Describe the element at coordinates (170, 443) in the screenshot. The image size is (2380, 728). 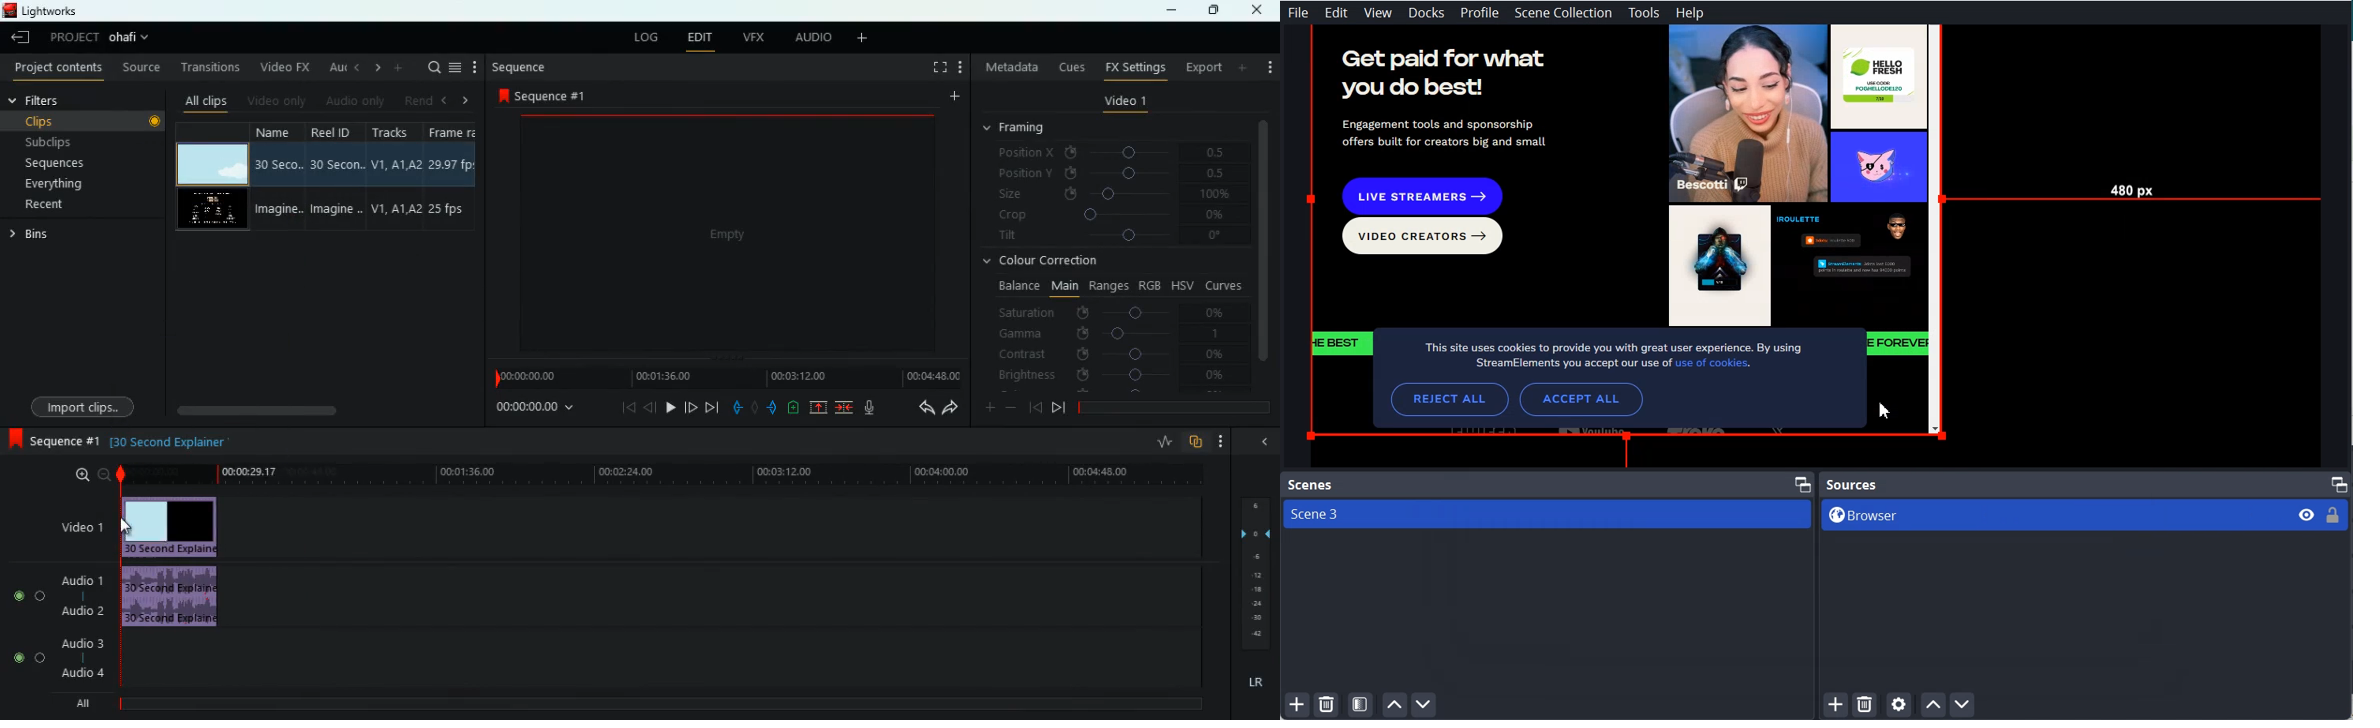
I see `explanation` at that location.